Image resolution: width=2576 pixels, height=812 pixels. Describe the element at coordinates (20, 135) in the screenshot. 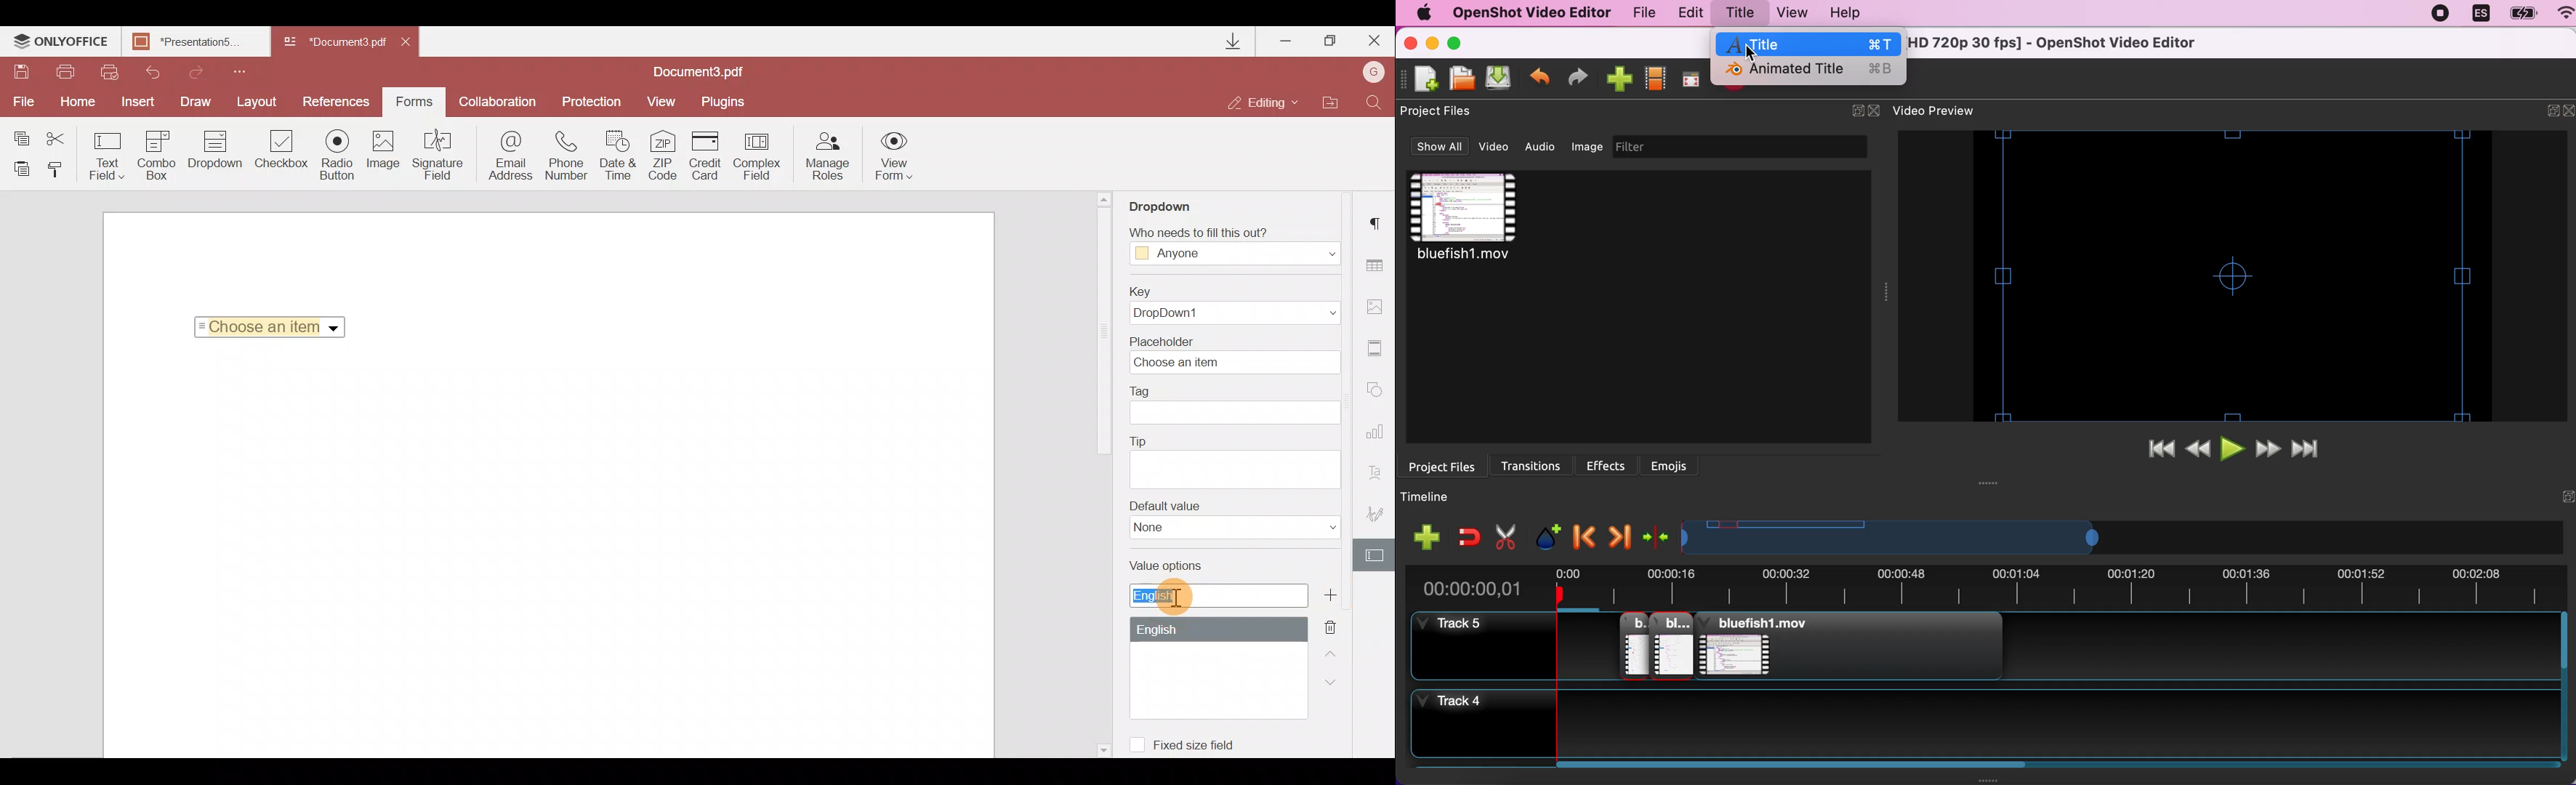

I see `Copy` at that location.